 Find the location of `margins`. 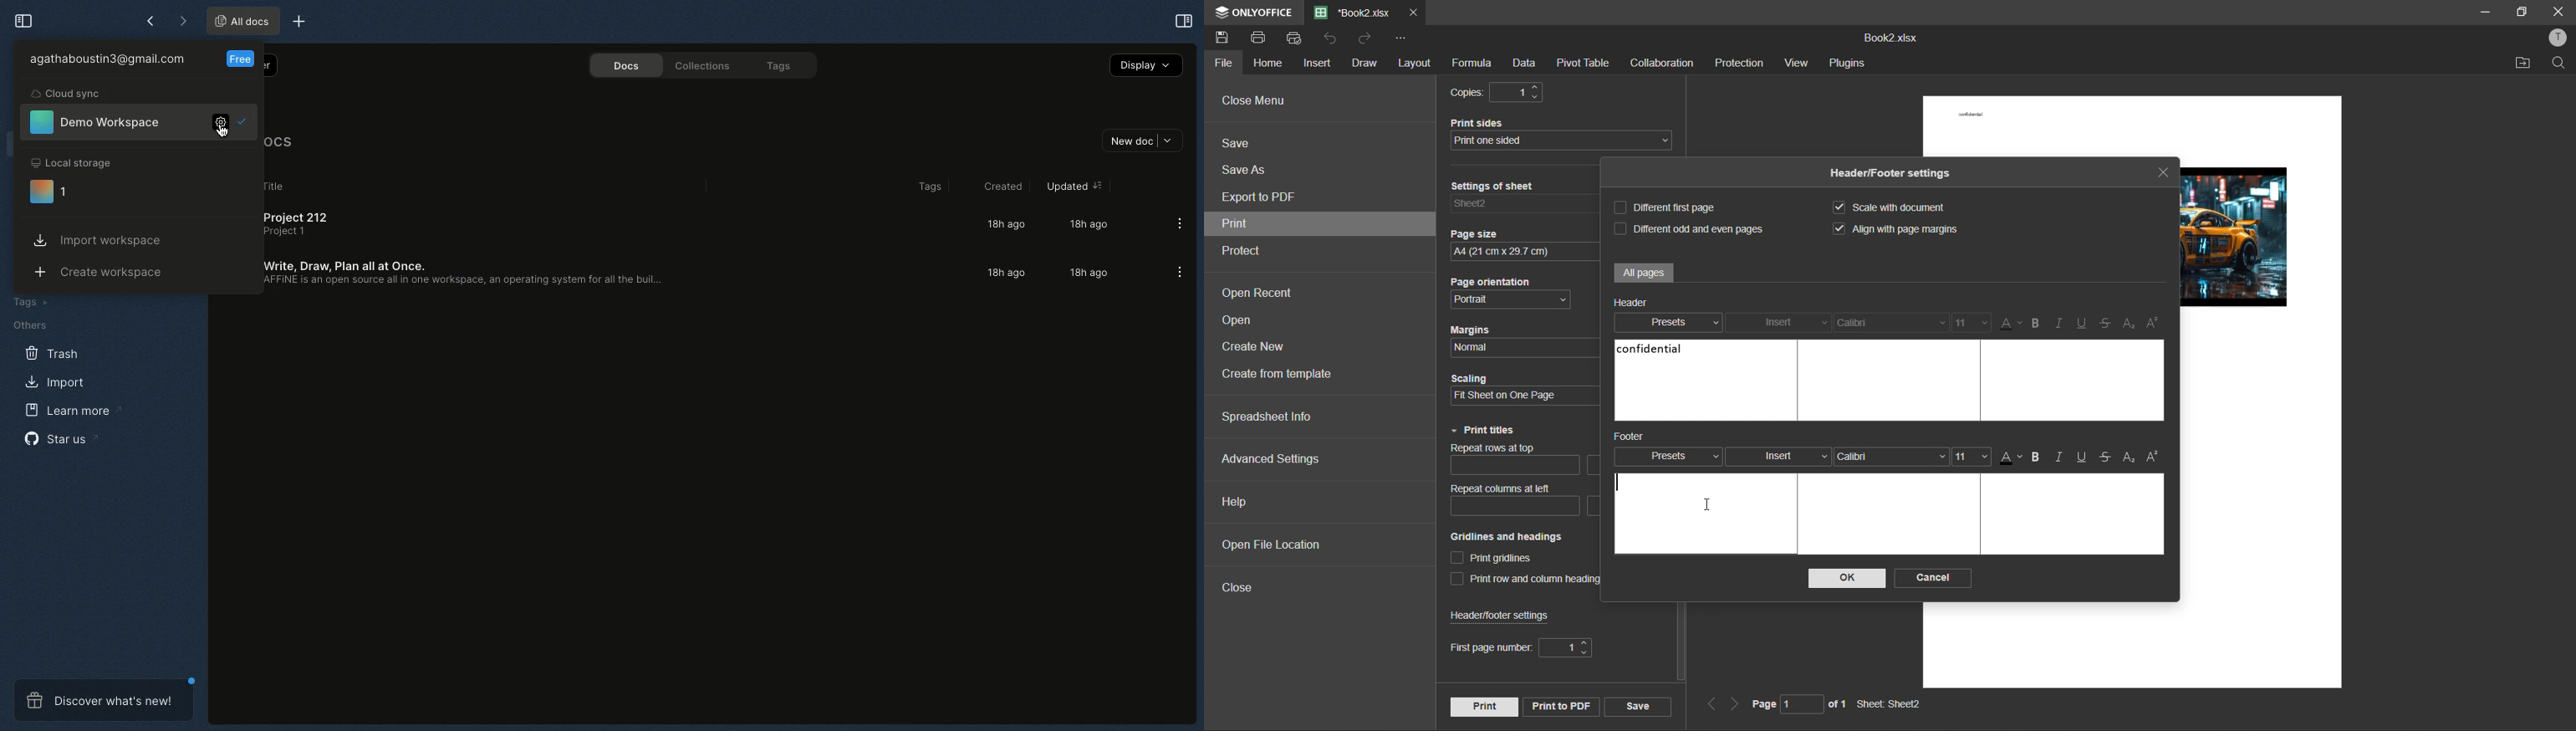

margins is located at coordinates (1521, 348).